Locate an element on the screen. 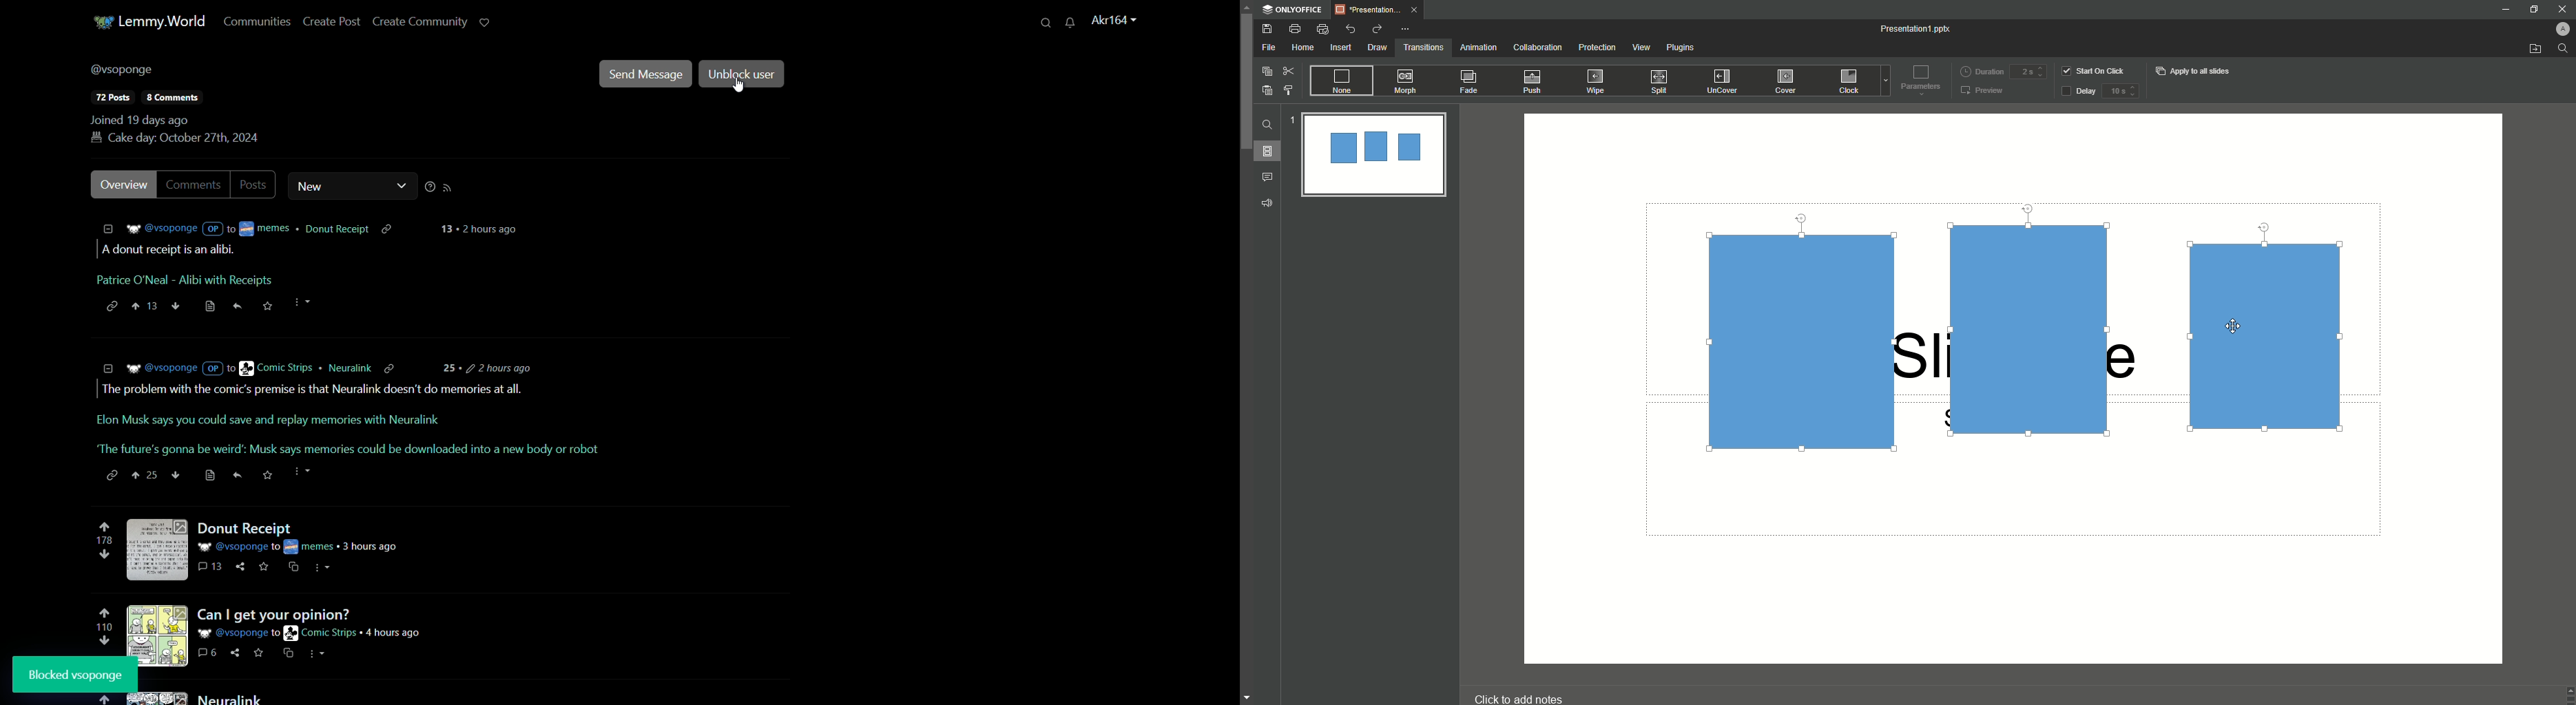  Animation is located at coordinates (1477, 48).